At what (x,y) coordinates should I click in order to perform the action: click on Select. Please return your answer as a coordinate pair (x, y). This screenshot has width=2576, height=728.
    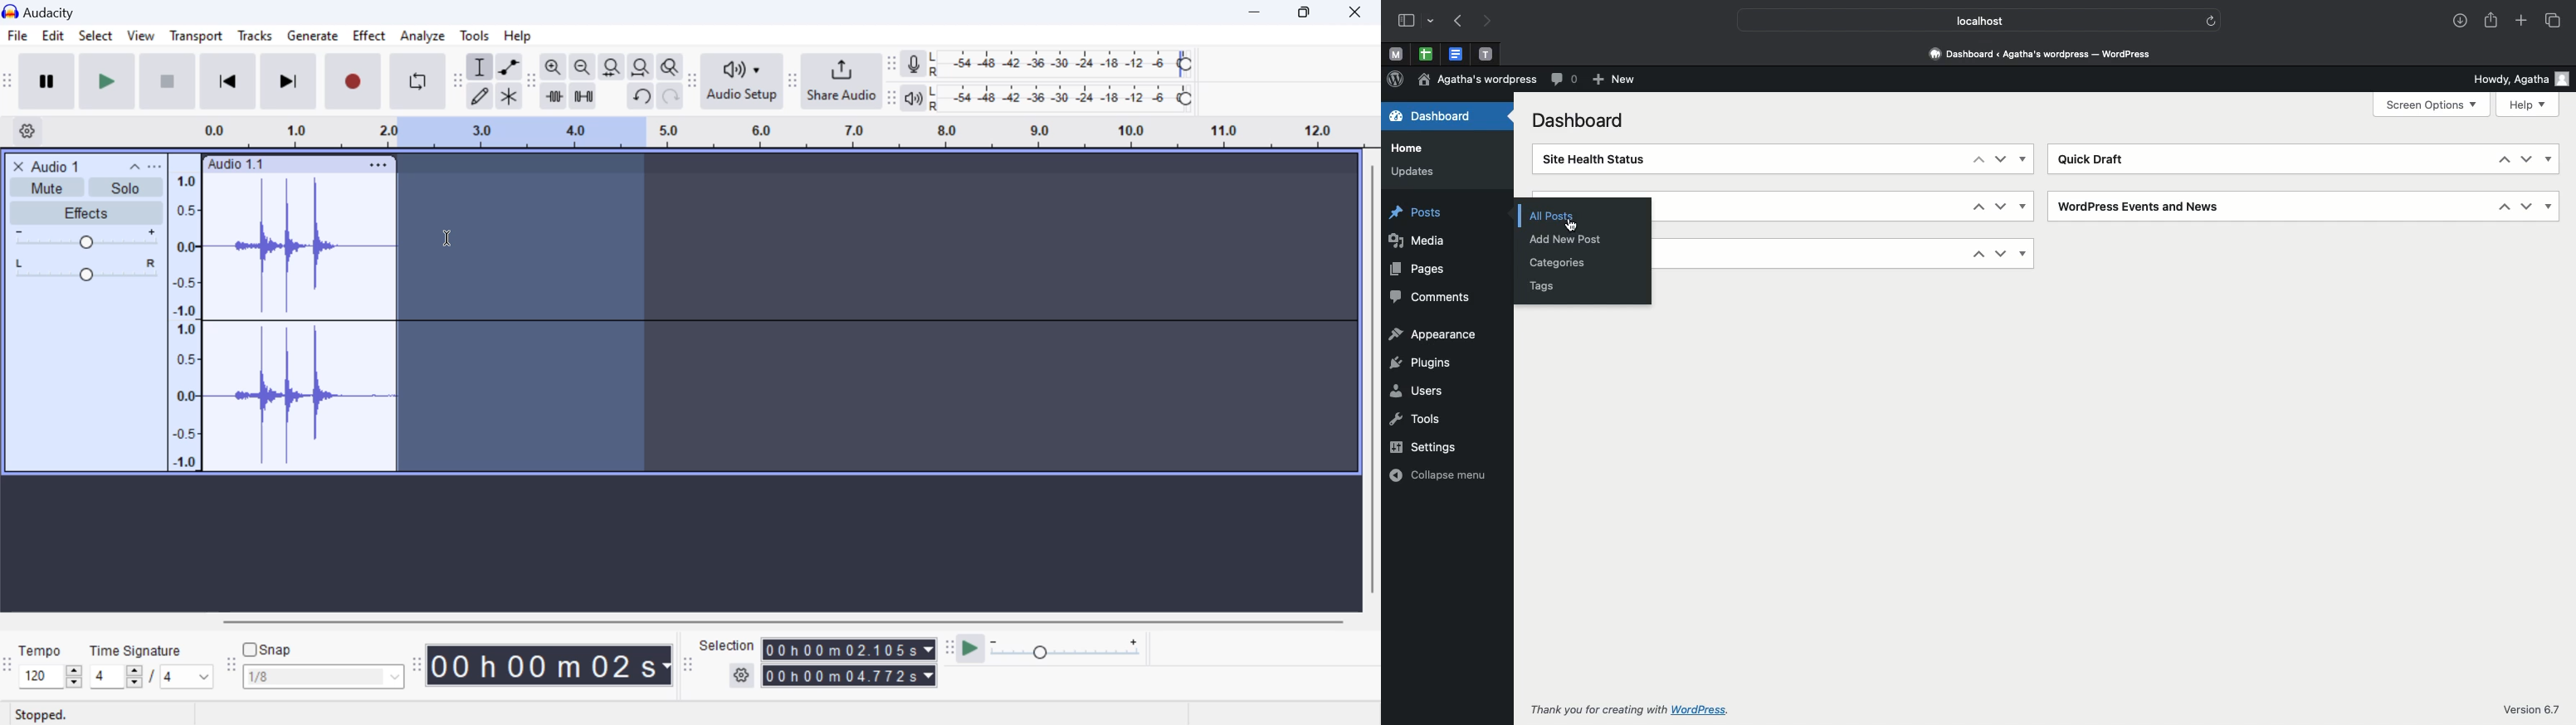
    Looking at the image, I should click on (95, 39).